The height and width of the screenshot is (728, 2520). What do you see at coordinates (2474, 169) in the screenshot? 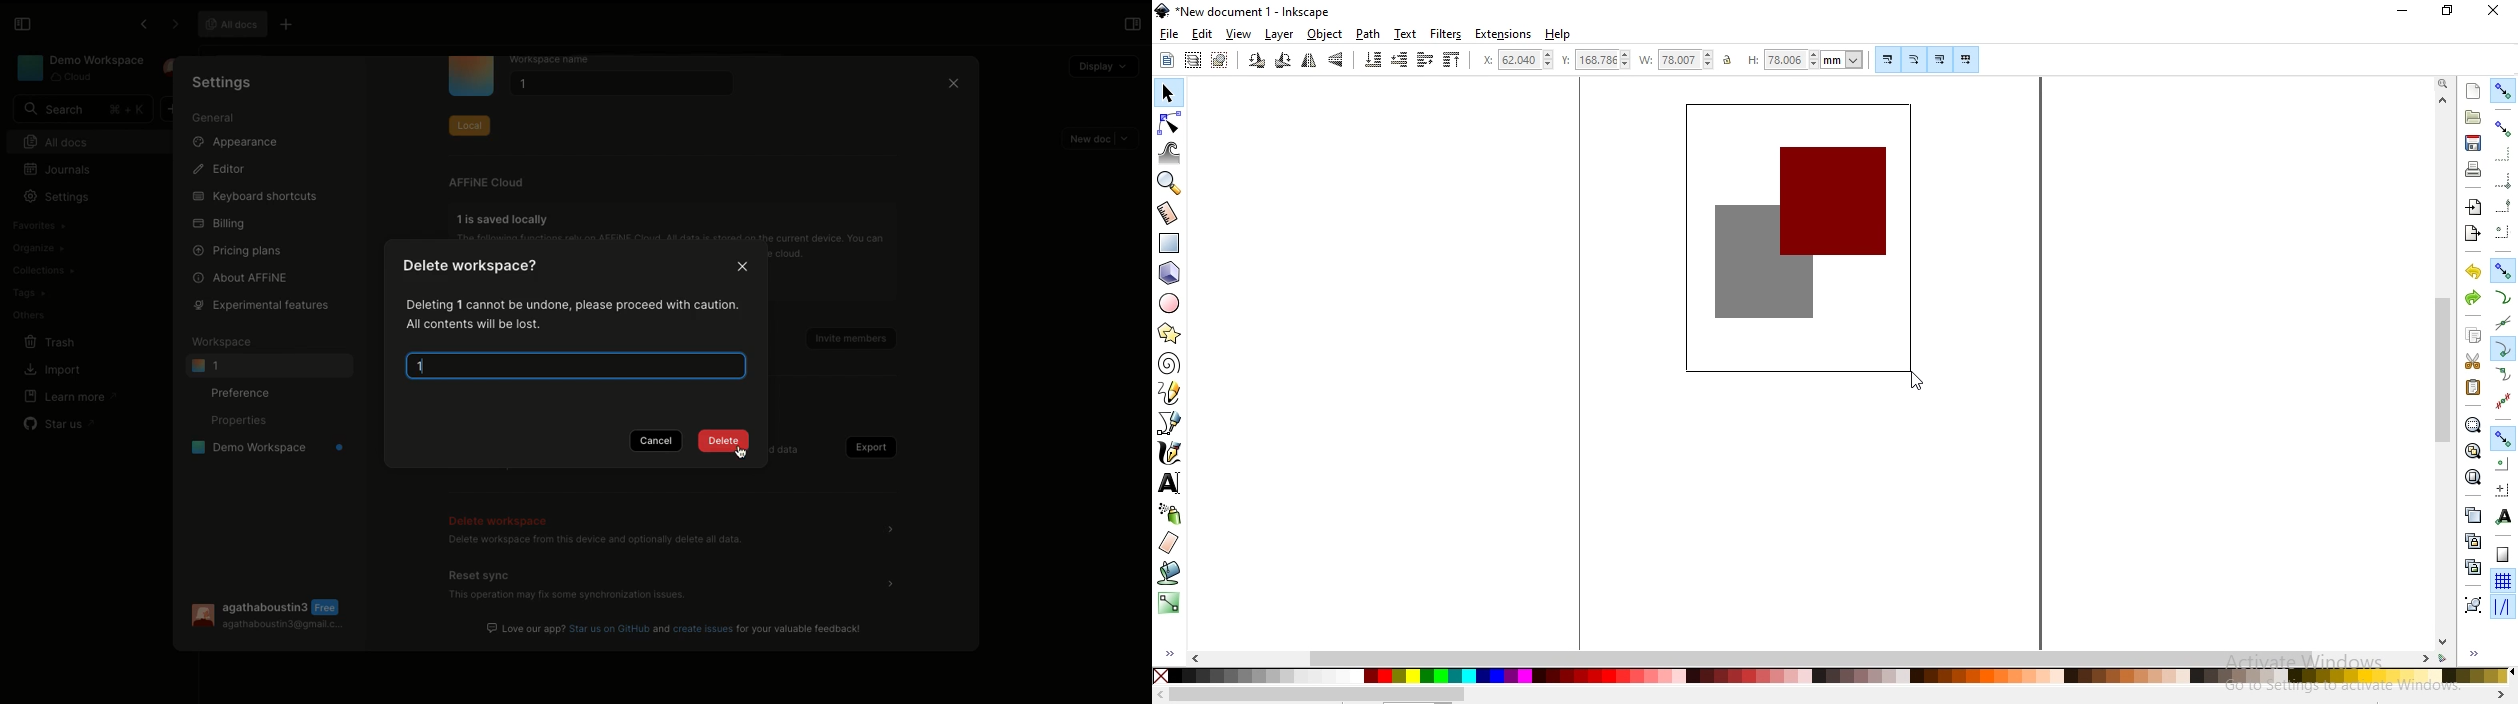
I see `print document` at bounding box center [2474, 169].